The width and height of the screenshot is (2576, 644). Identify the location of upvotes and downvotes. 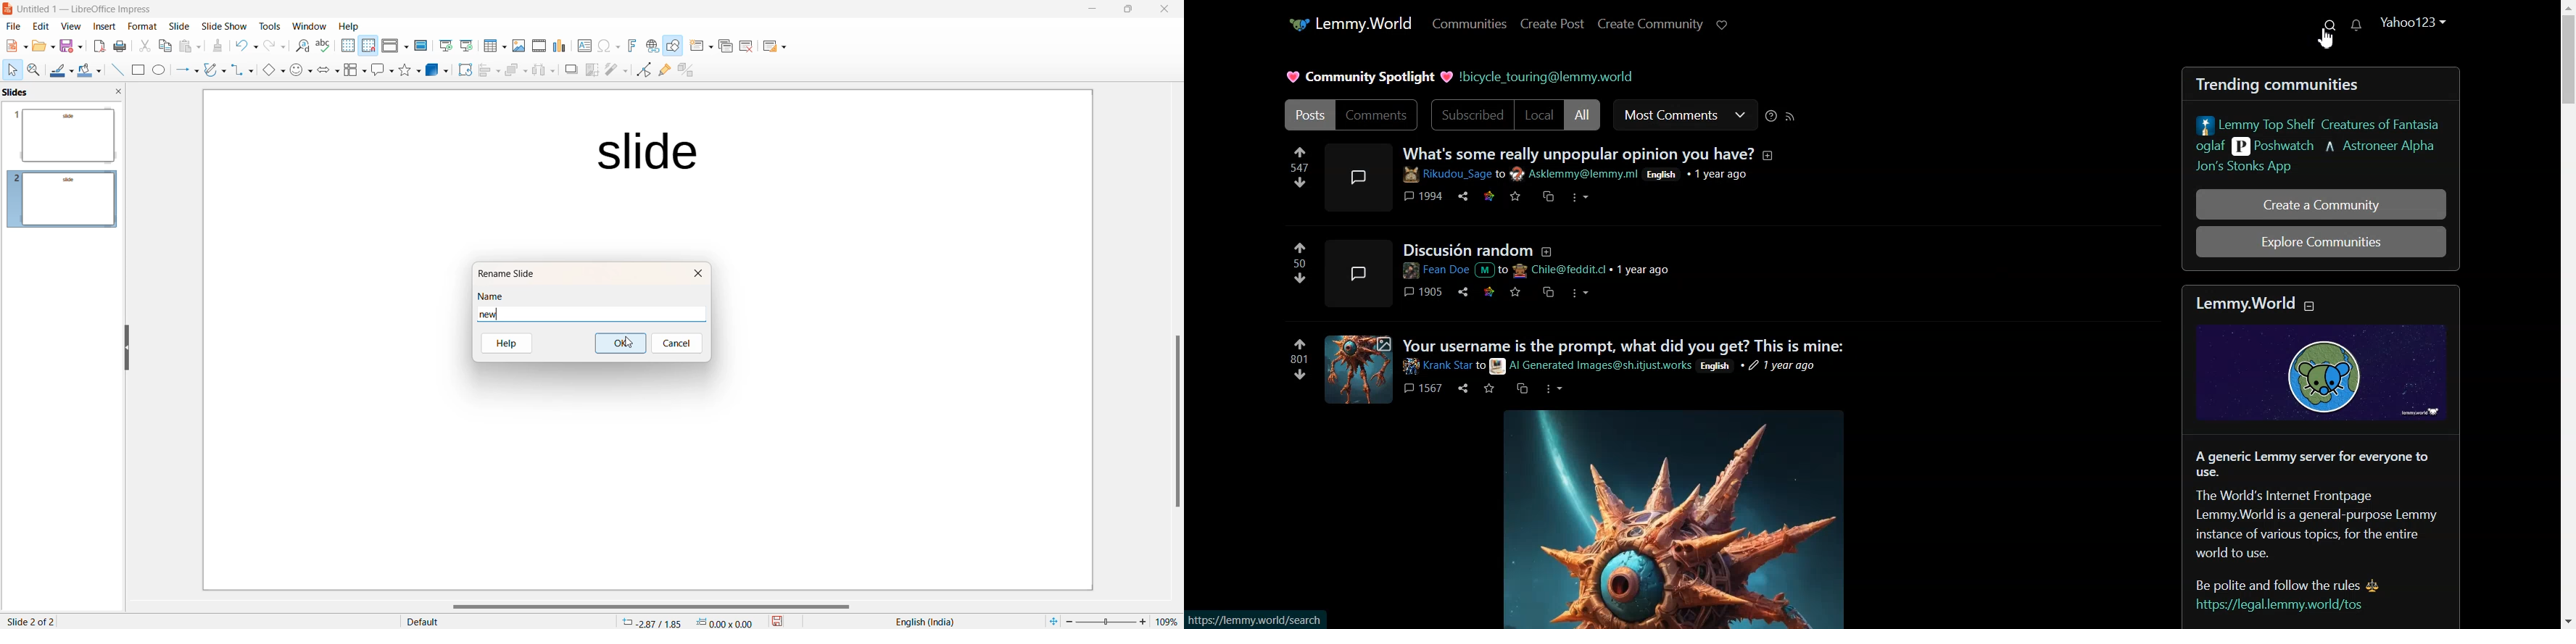
(1303, 266).